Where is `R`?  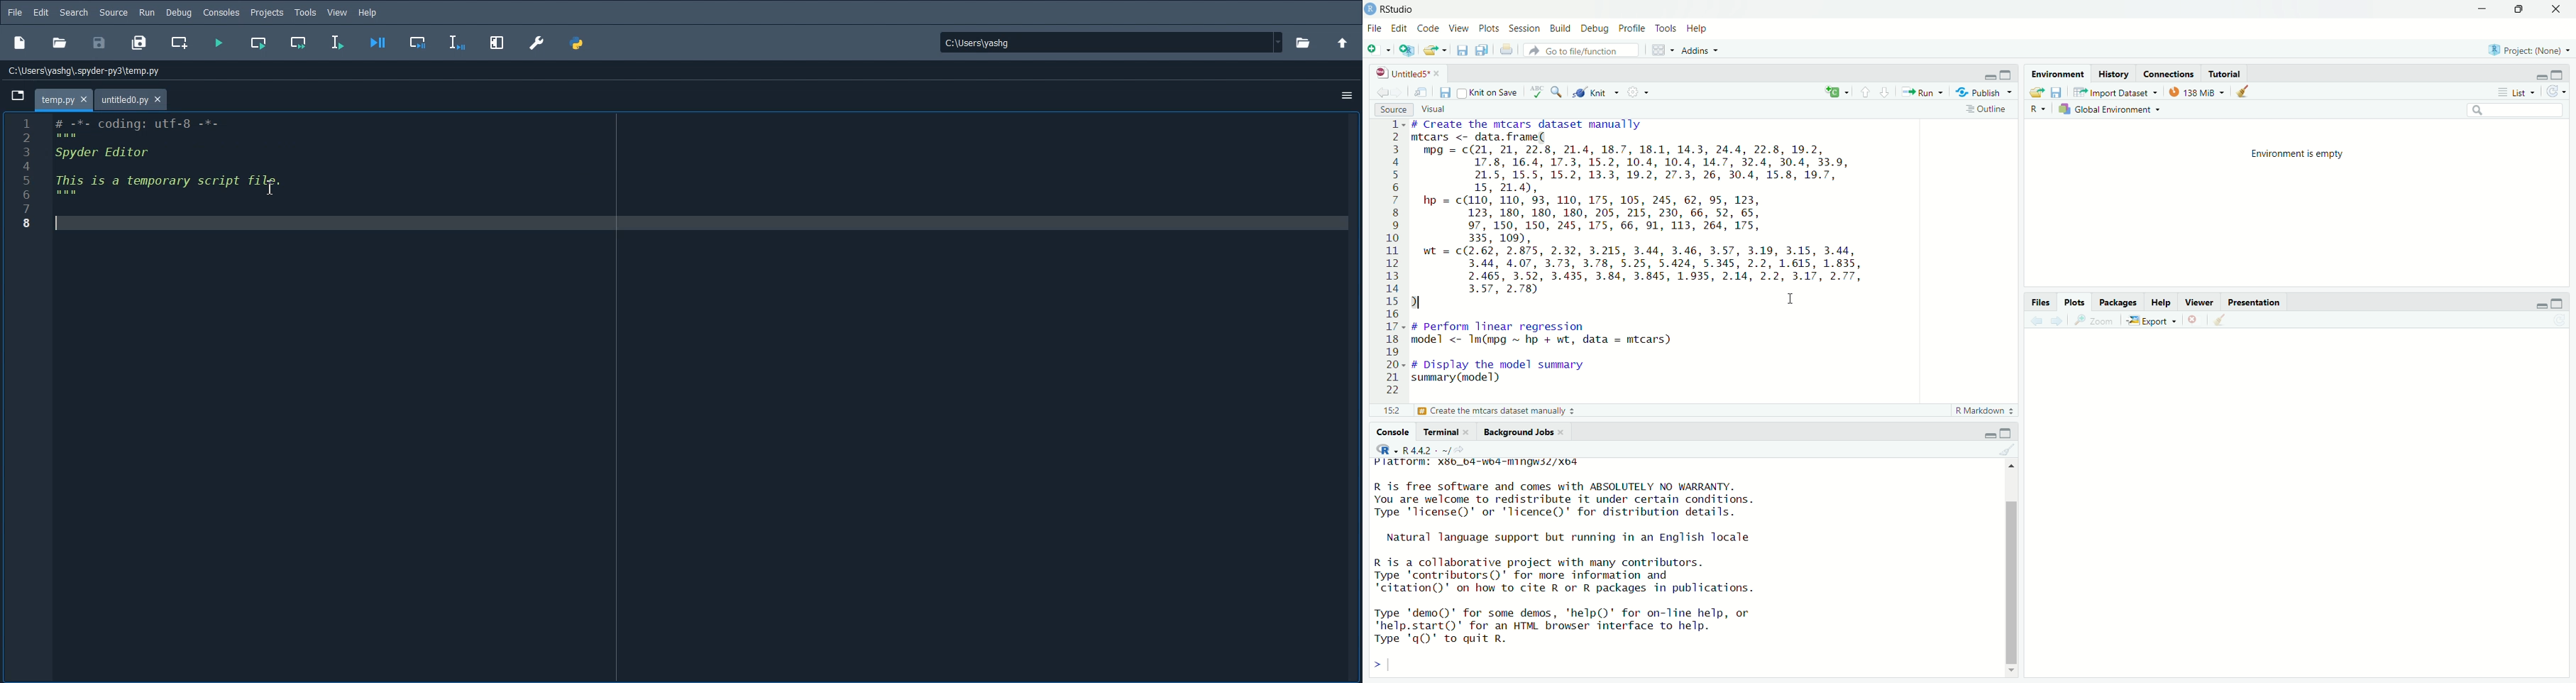 R is located at coordinates (2038, 111).